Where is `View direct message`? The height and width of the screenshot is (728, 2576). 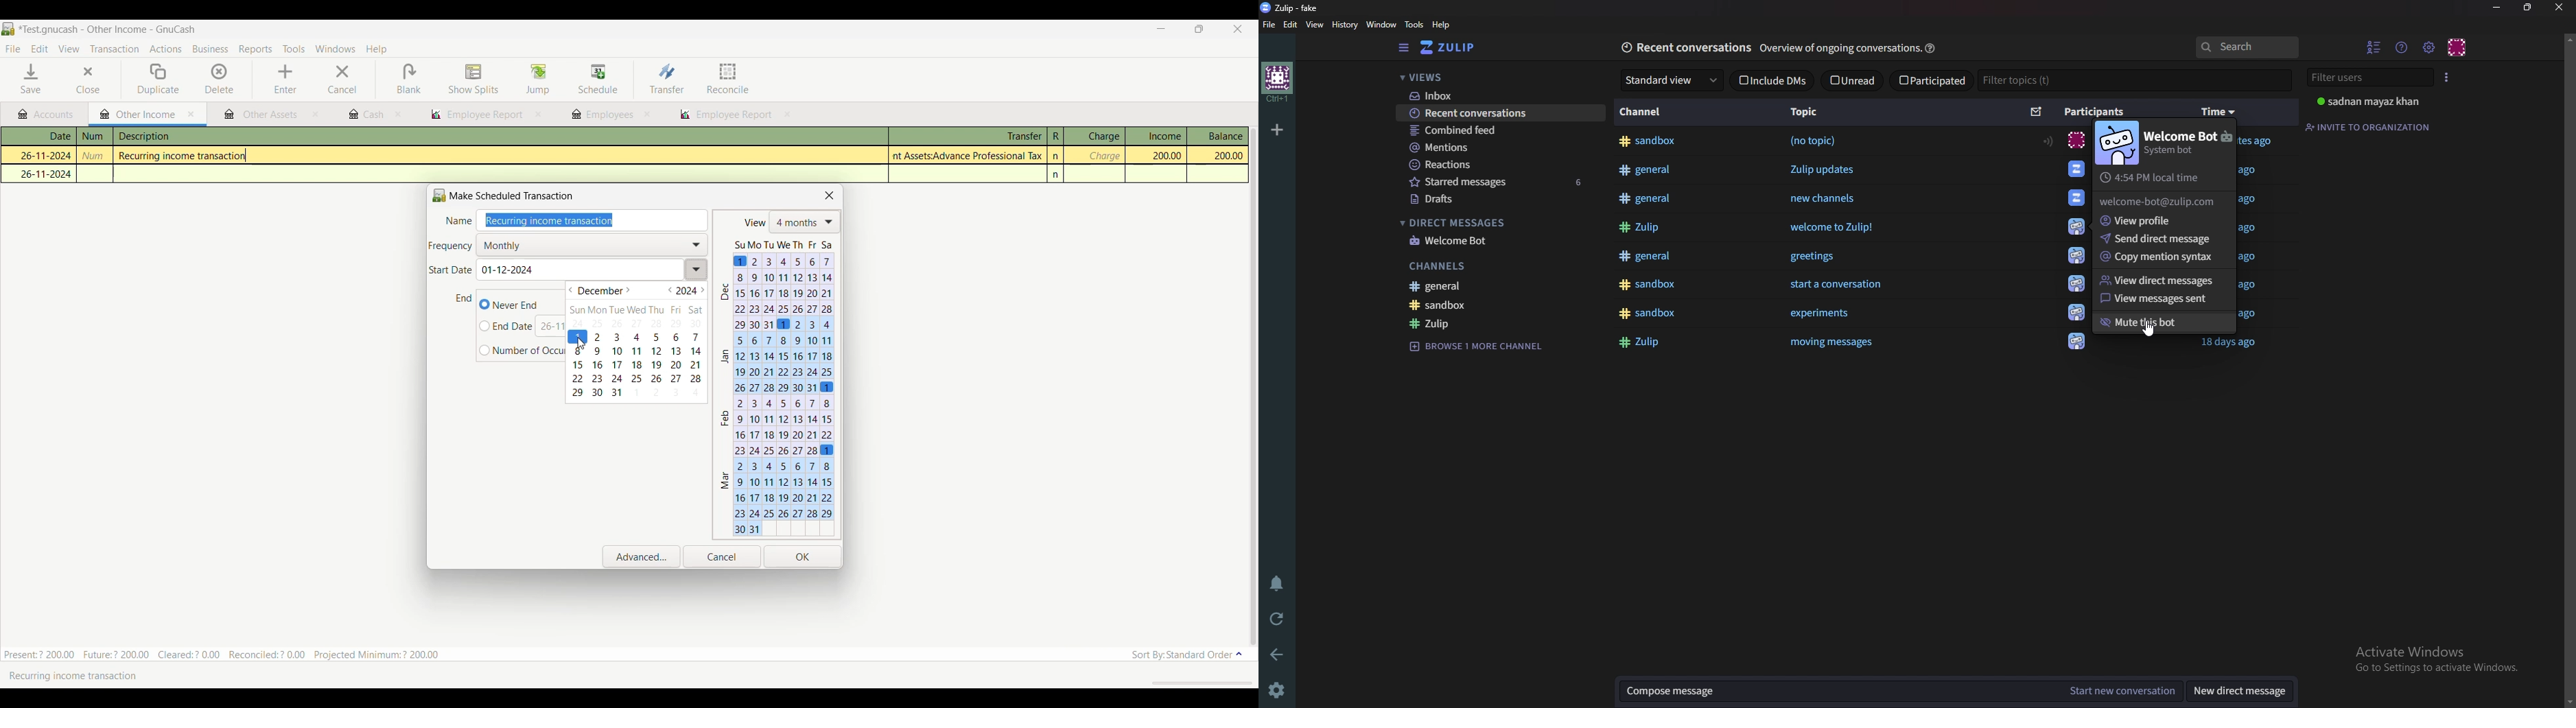 View direct message is located at coordinates (2156, 281).